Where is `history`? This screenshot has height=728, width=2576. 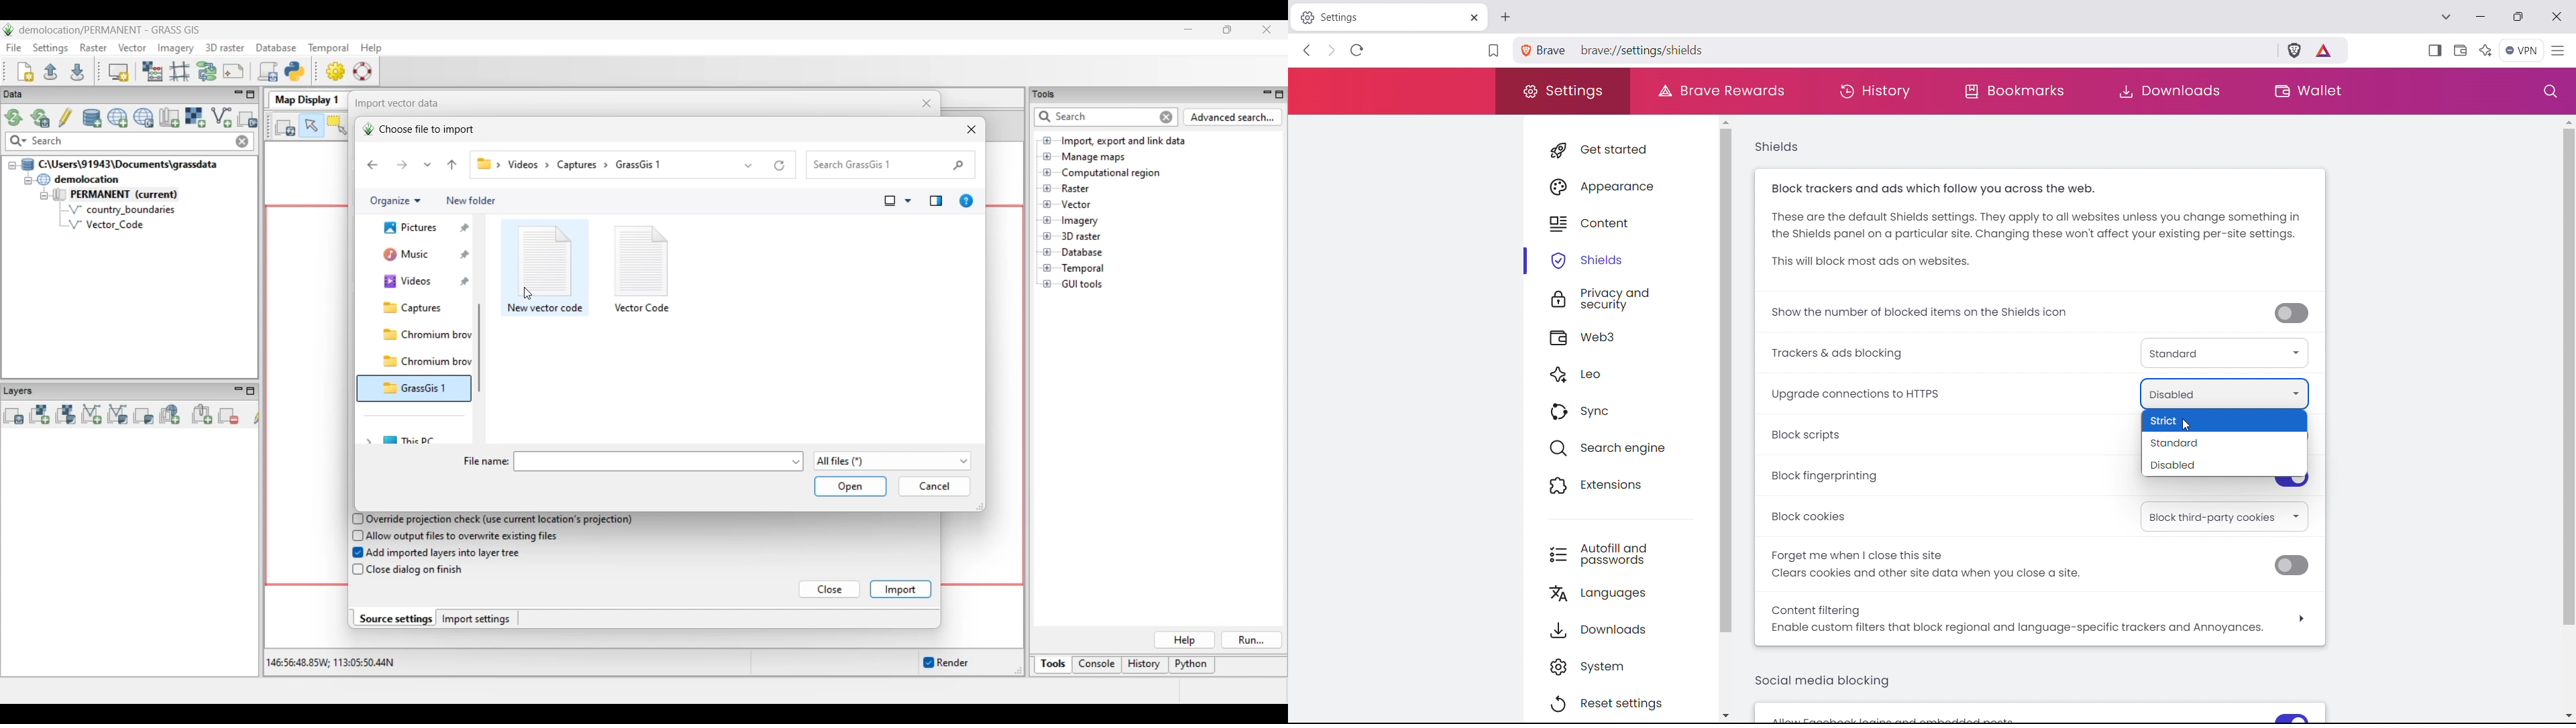
history is located at coordinates (1874, 90).